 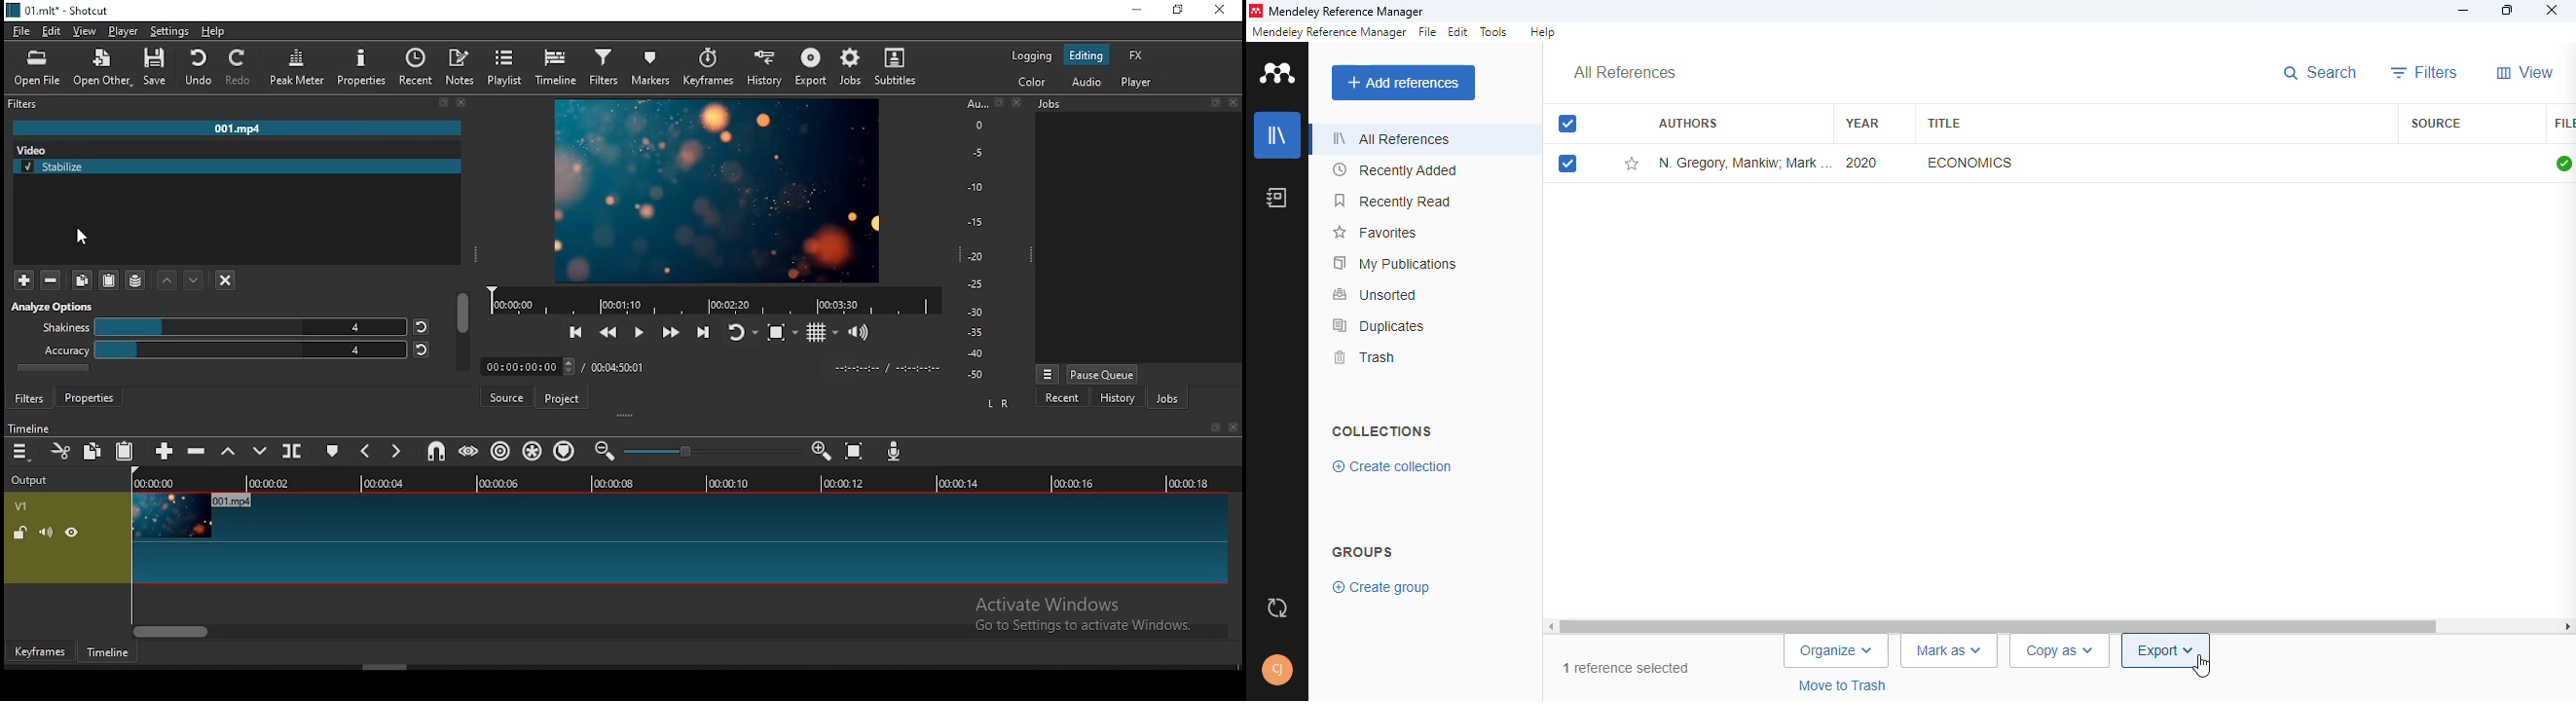 I want to click on Output, so click(x=35, y=480).